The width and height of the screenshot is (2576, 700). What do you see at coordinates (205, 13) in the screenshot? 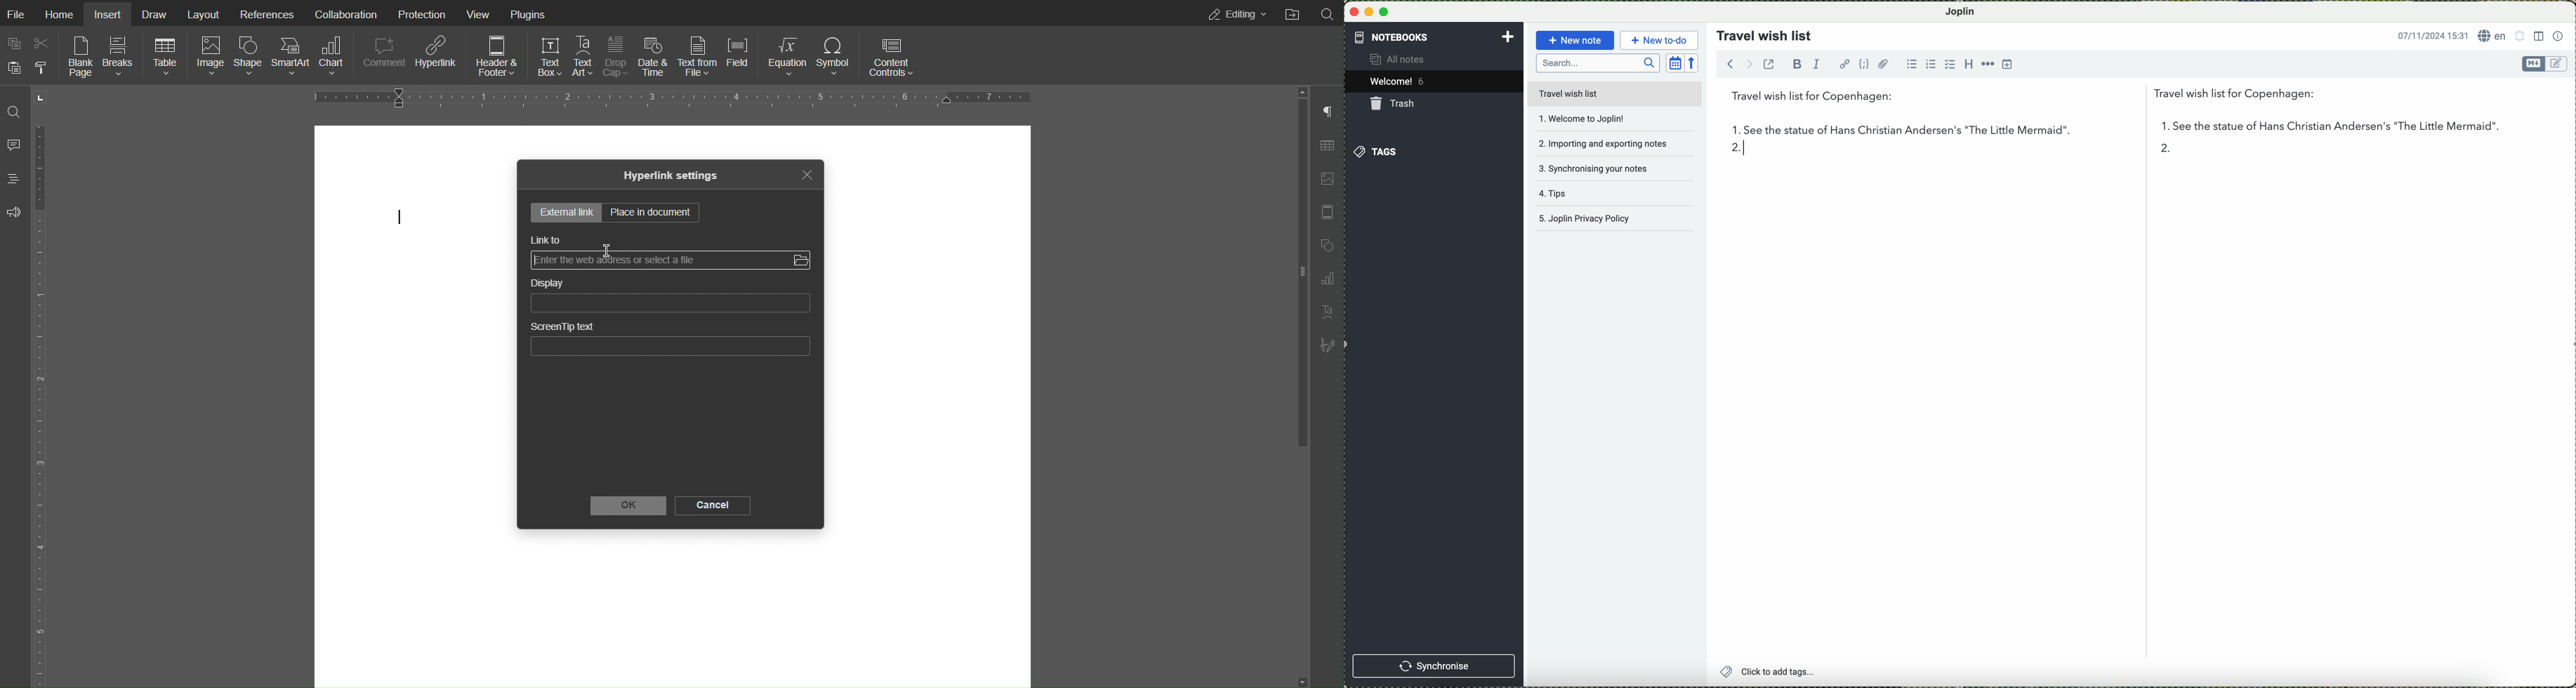
I see `Layout` at bounding box center [205, 13].